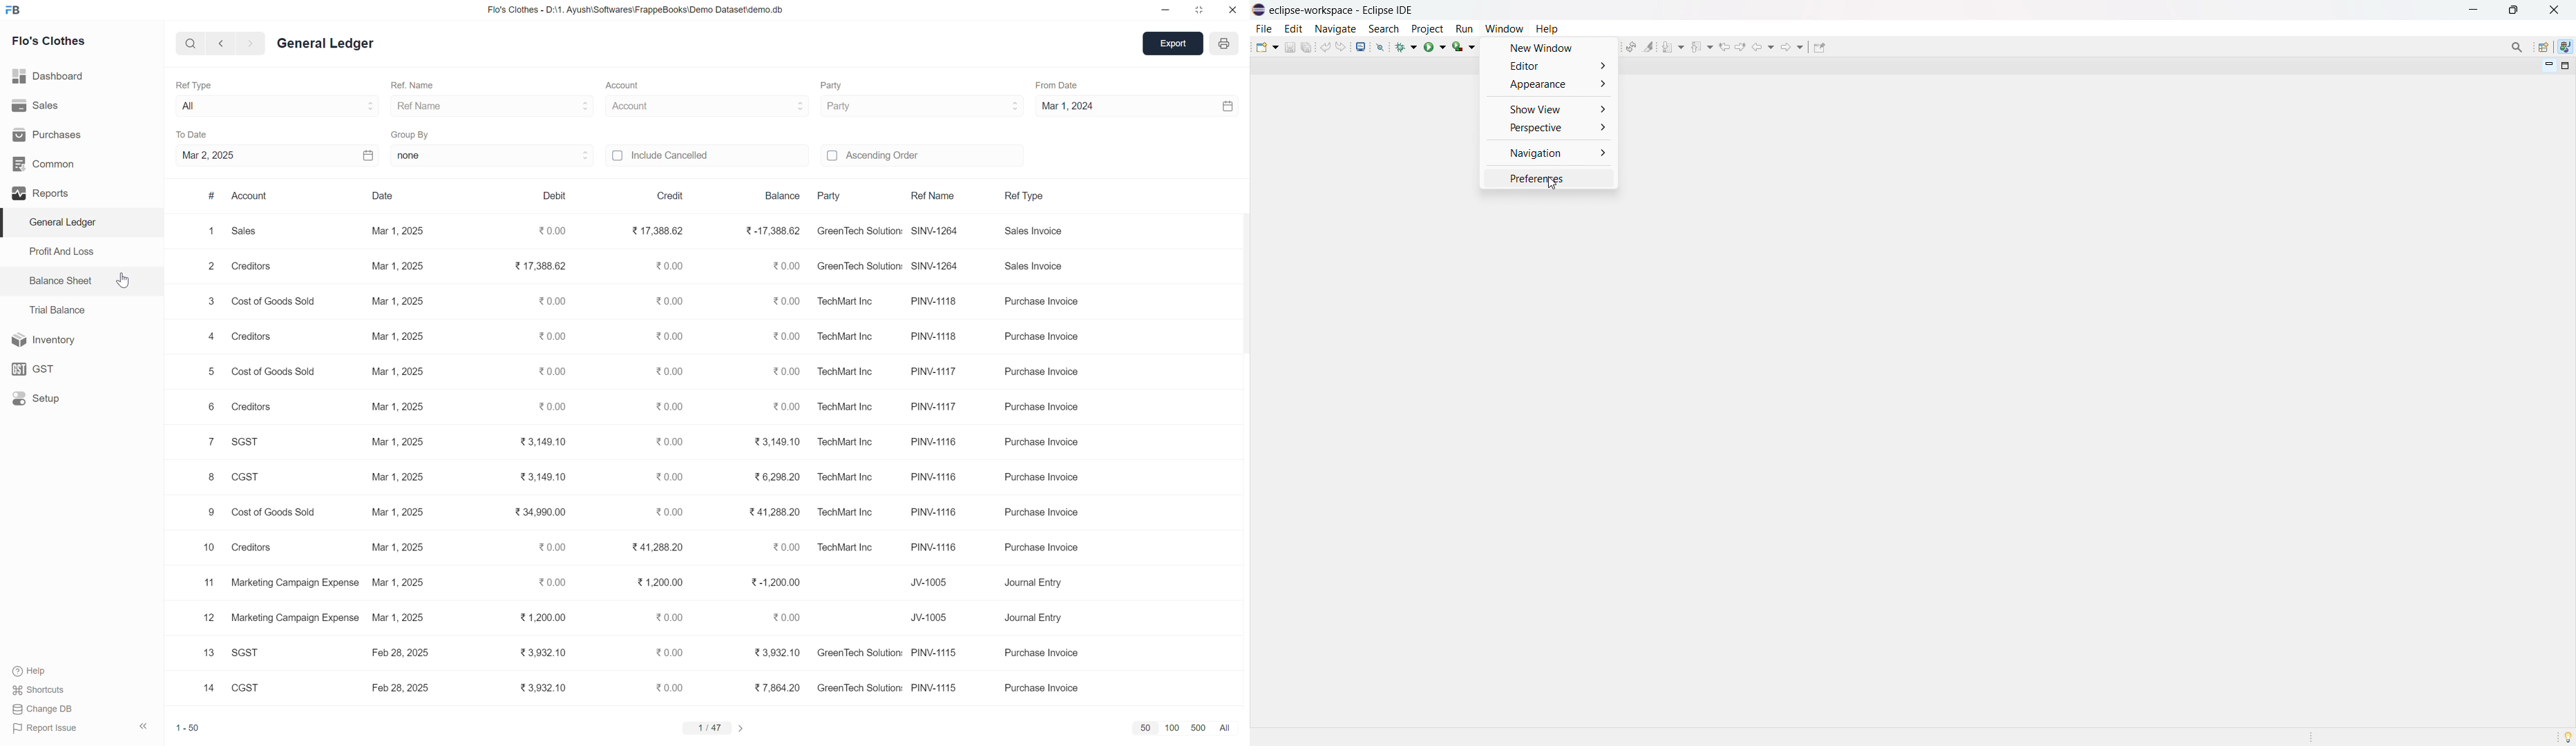 The width and height of the screenshot is (2576, 756). I want to click on Sales, so click(45, 107).